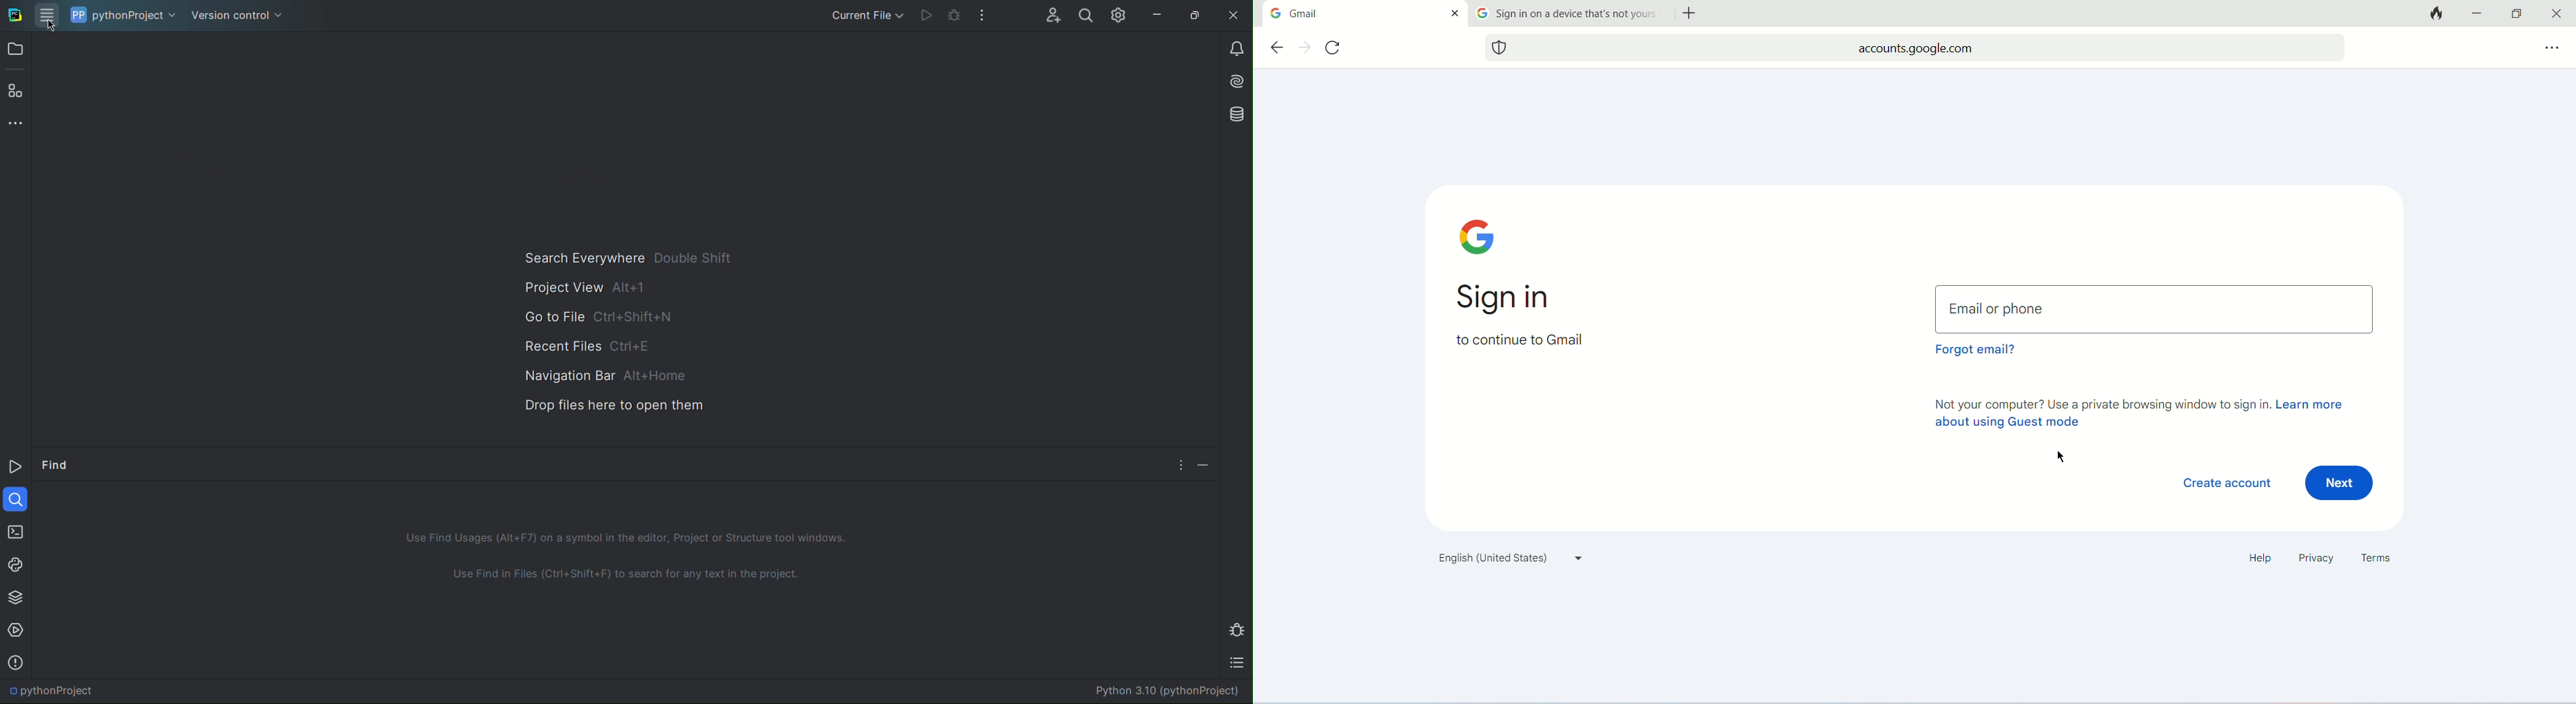 The width and height of the screenshot is (2576, 728). I want to click on Maximize, so click(1197, 16).